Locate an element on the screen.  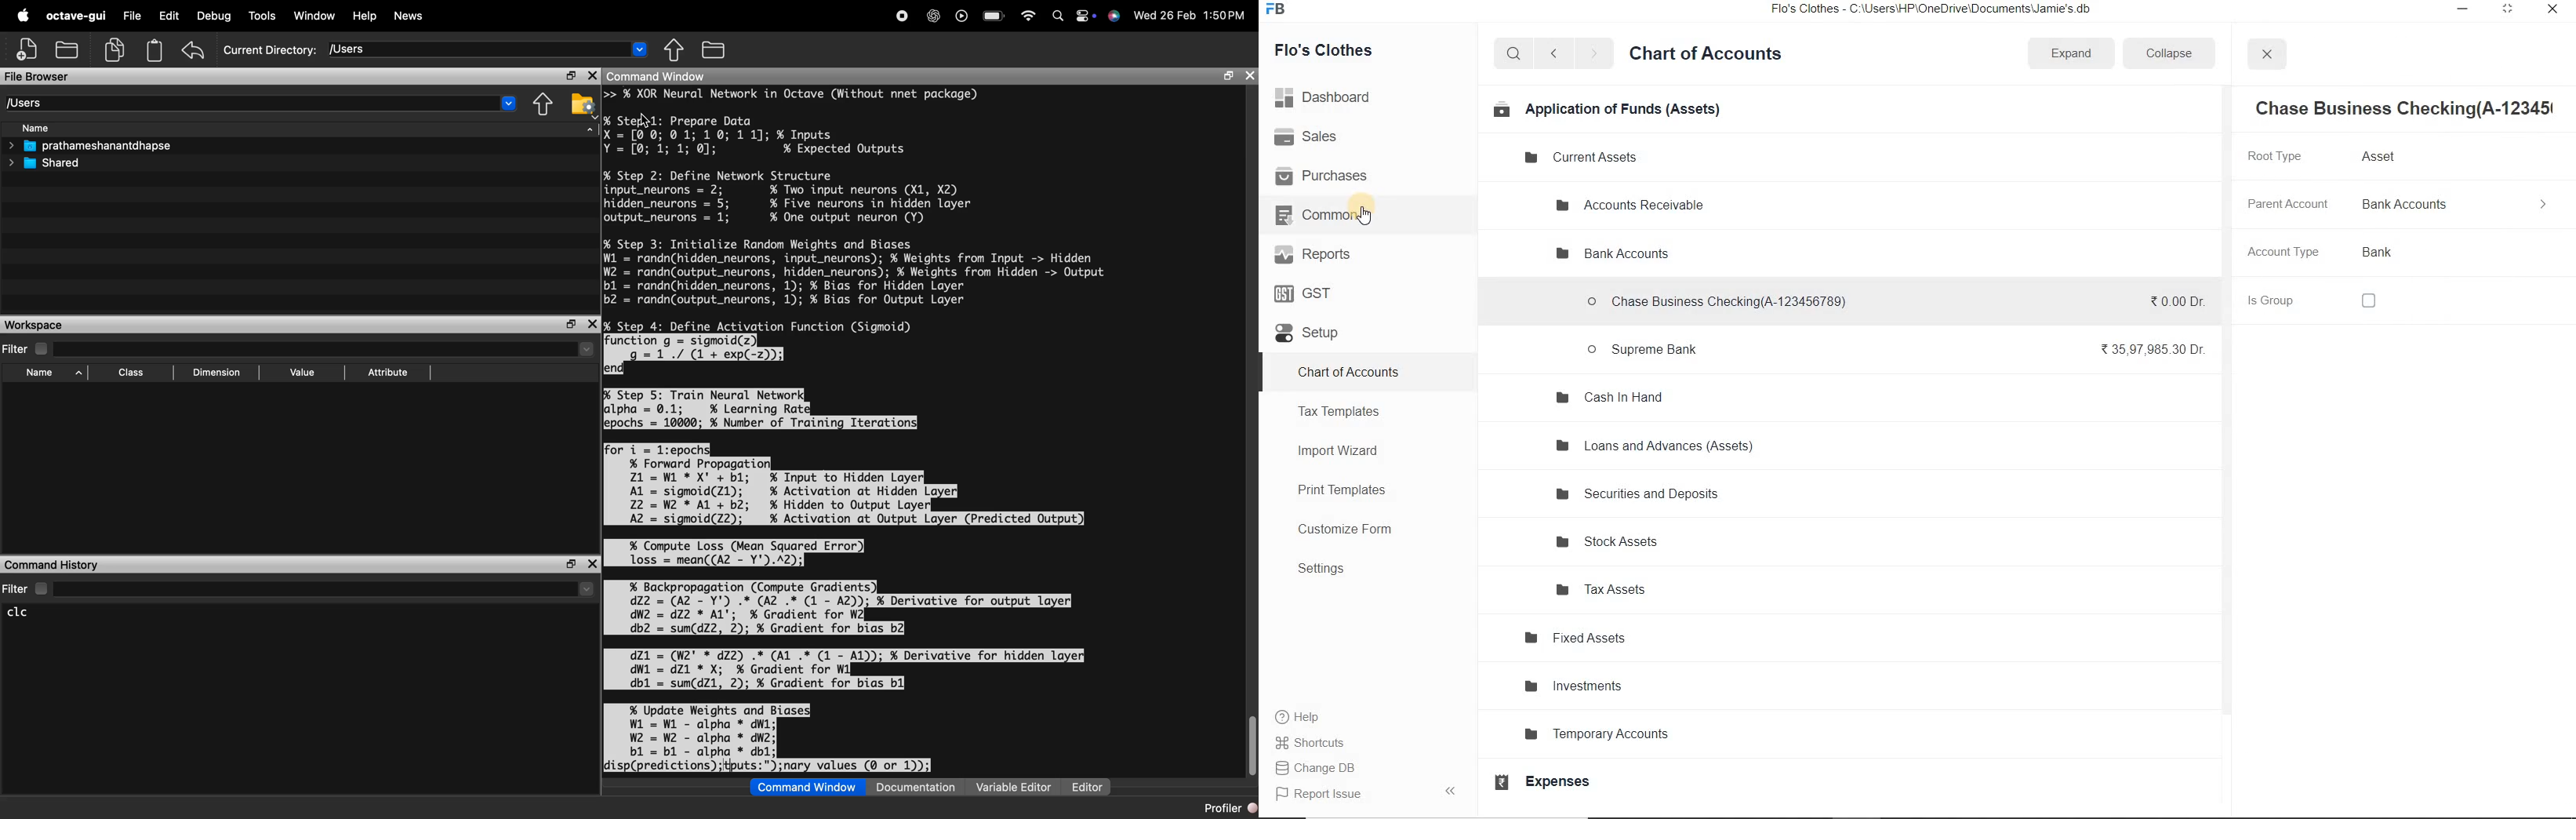
Chase Business Checking(A-12345! is located at coordinates (2404, 107).